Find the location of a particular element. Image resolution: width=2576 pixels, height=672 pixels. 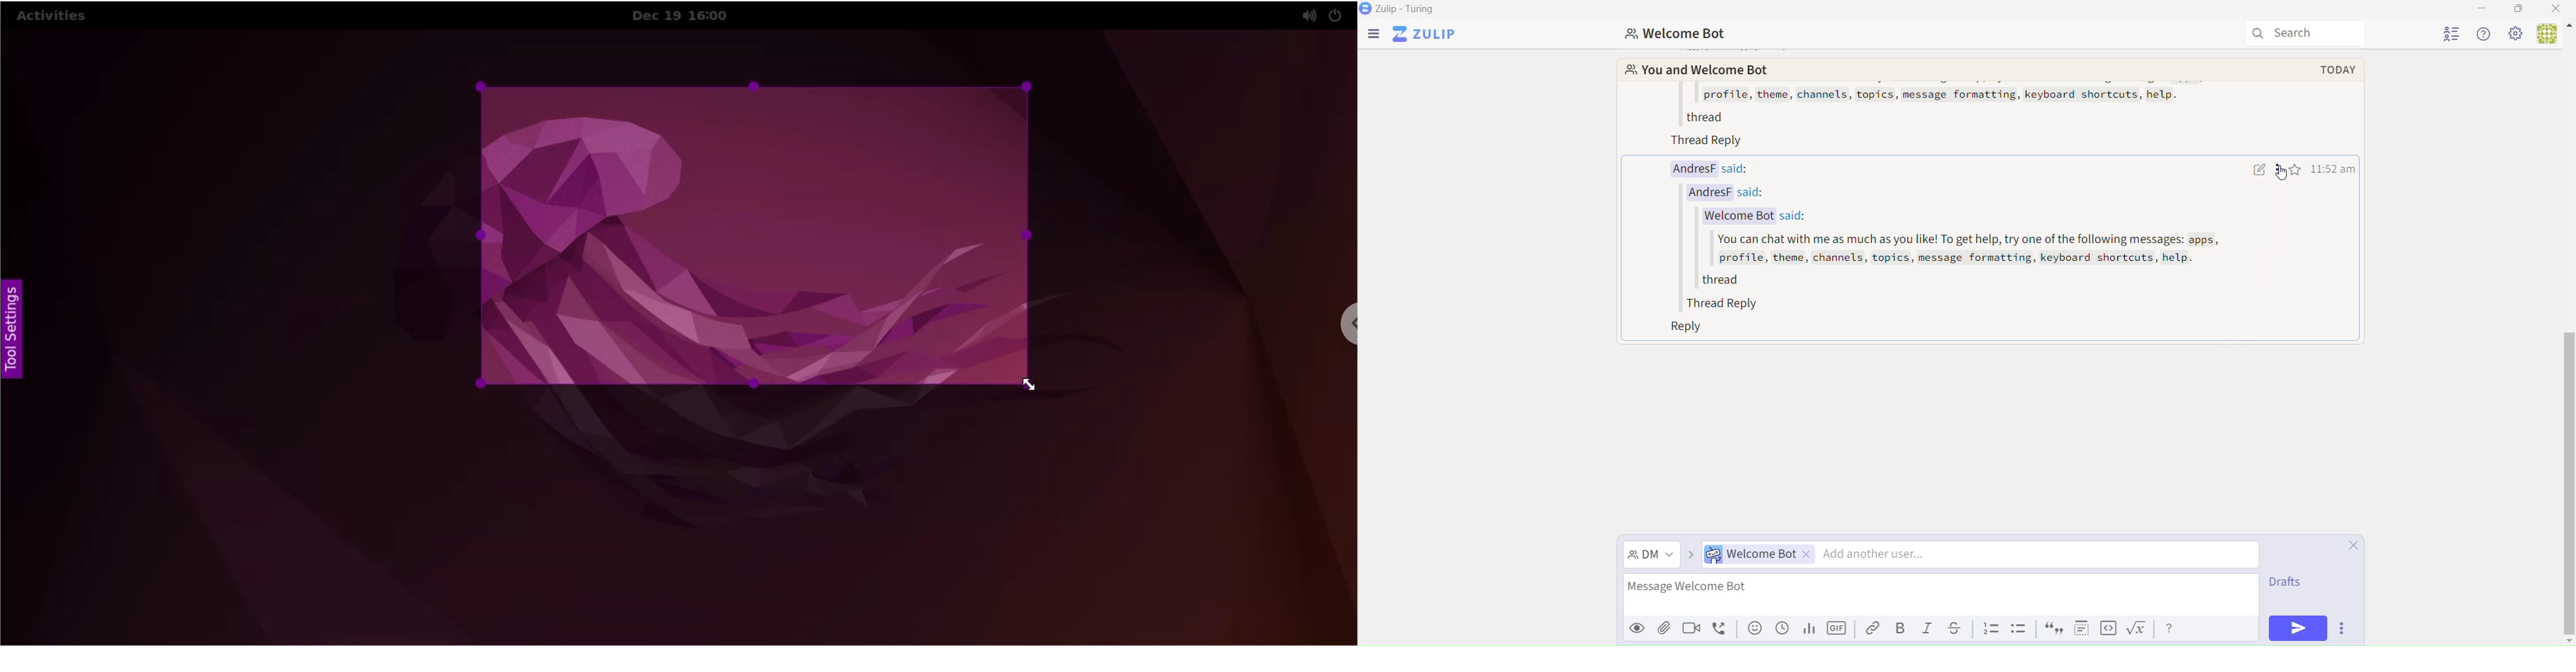

Thread Reply is located at coordinates (1716, 303).